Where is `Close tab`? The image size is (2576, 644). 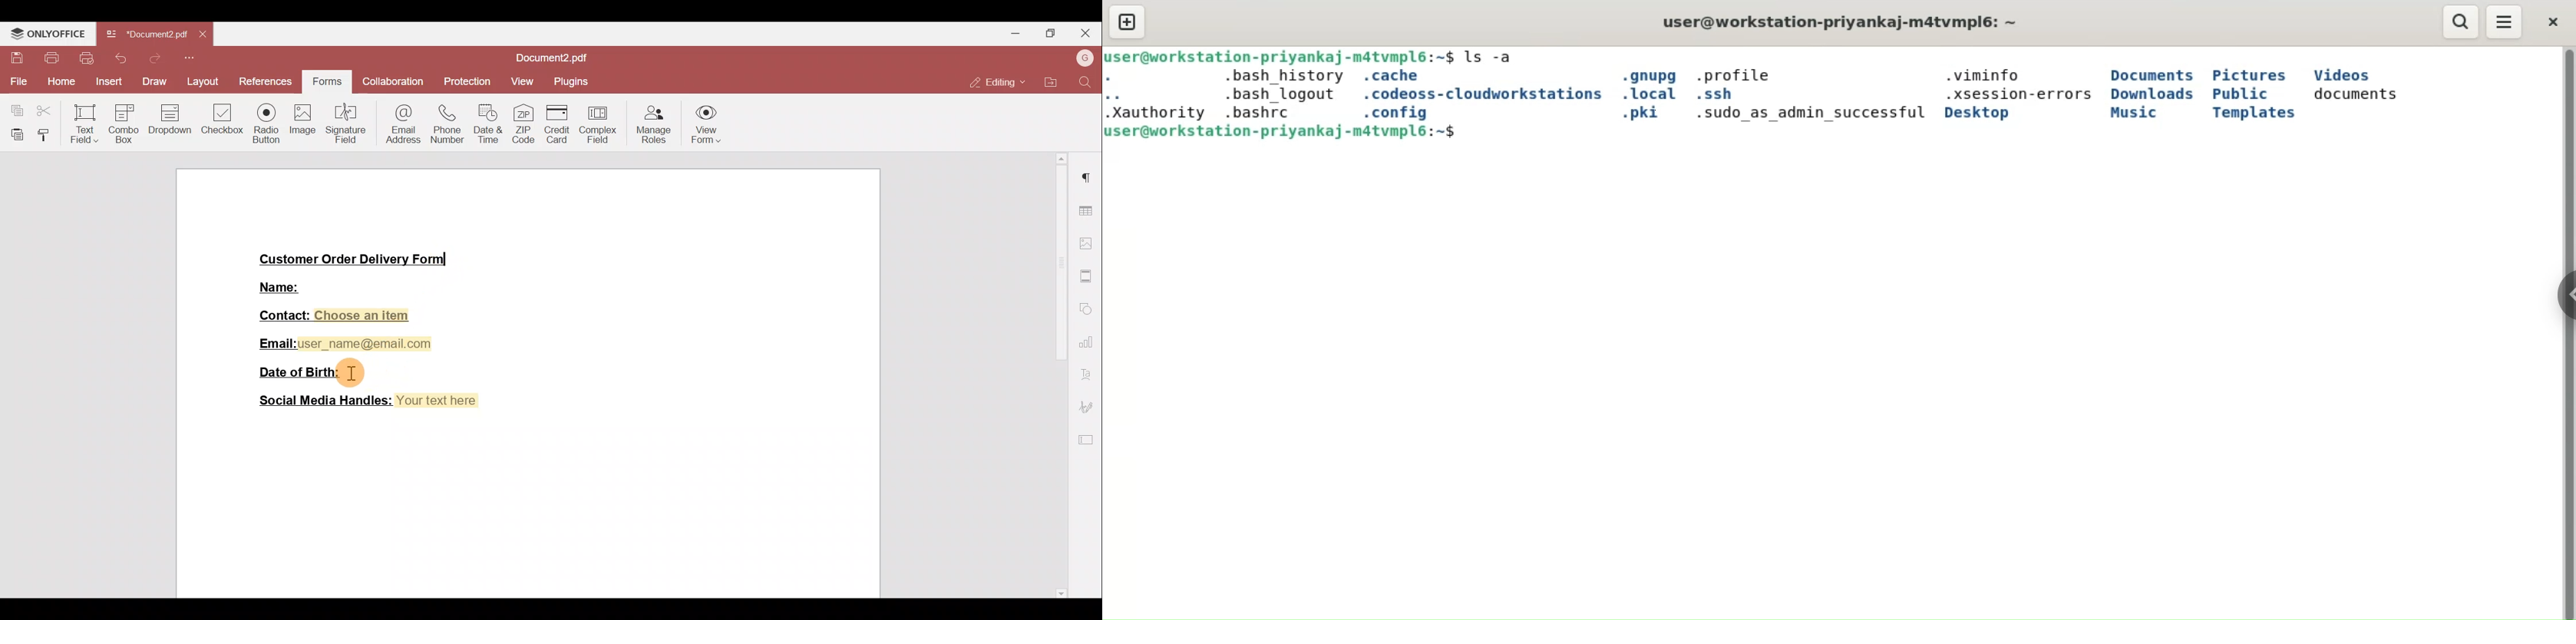 Close tab is located at coordinates (201, 35).